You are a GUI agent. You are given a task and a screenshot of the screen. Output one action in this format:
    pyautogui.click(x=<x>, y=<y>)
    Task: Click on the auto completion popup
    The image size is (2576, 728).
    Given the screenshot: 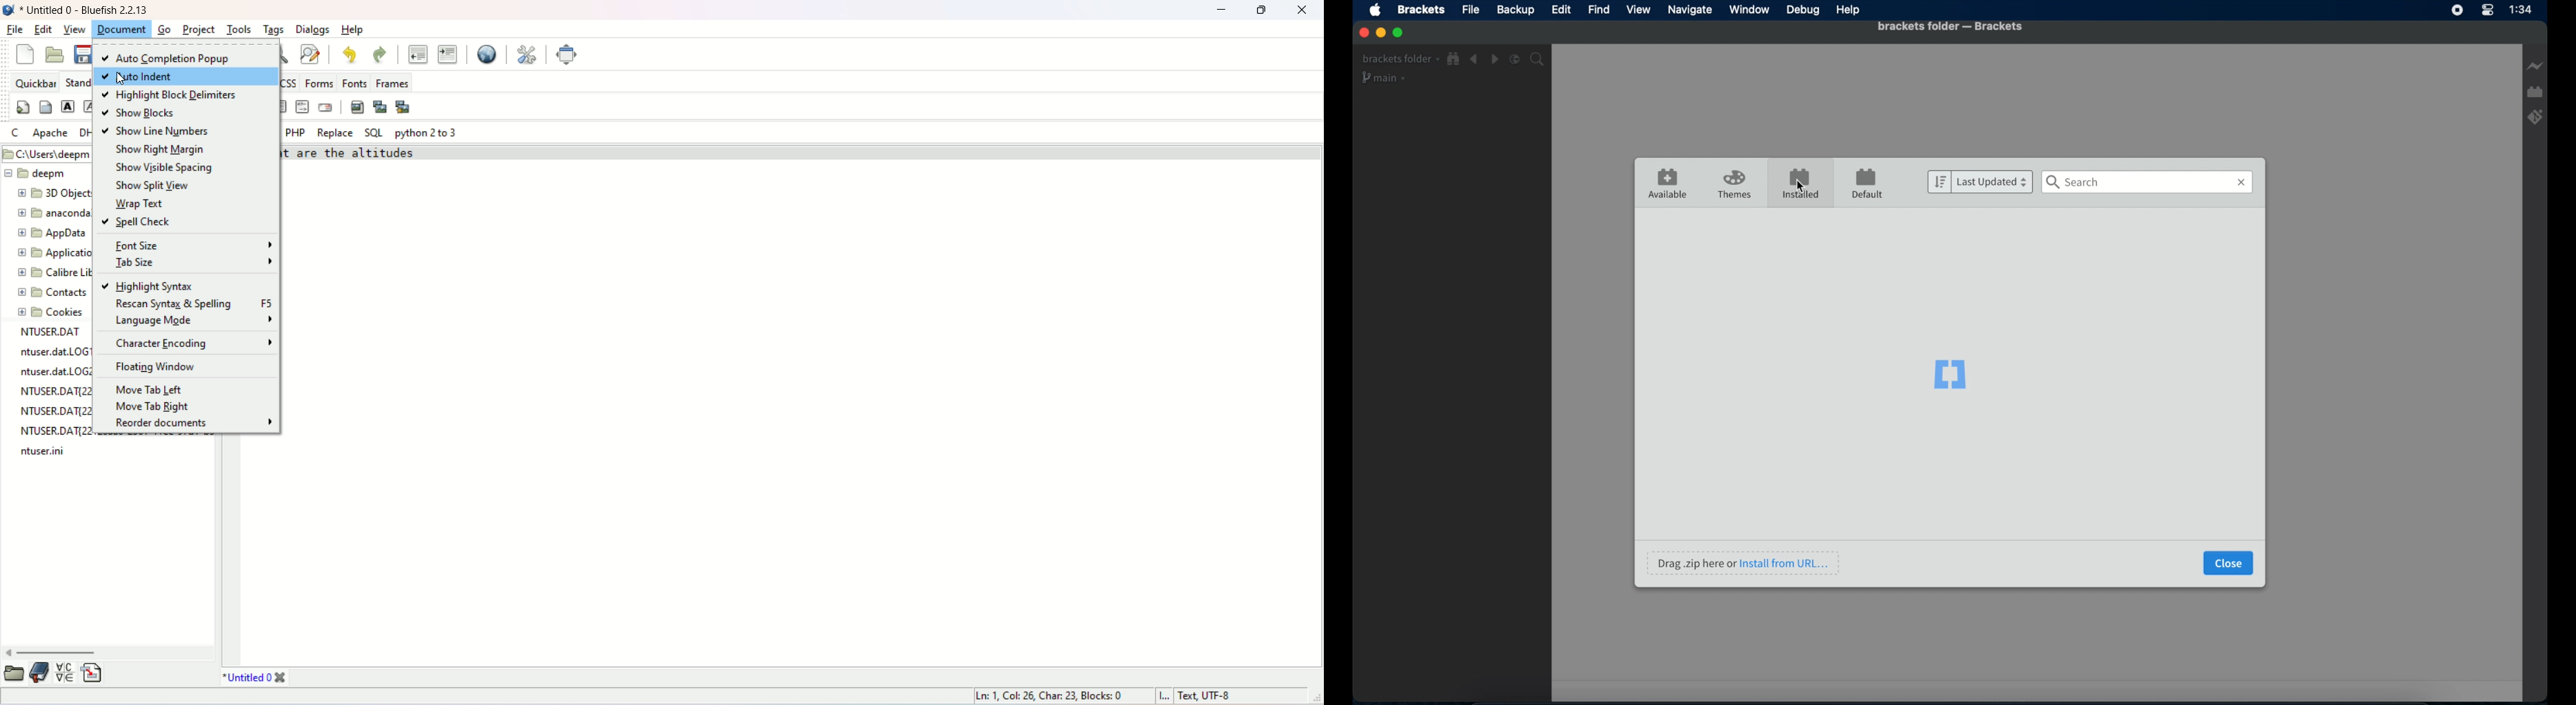 What is the action you would take?
    pyautogui.click(x=188, y=56)
    